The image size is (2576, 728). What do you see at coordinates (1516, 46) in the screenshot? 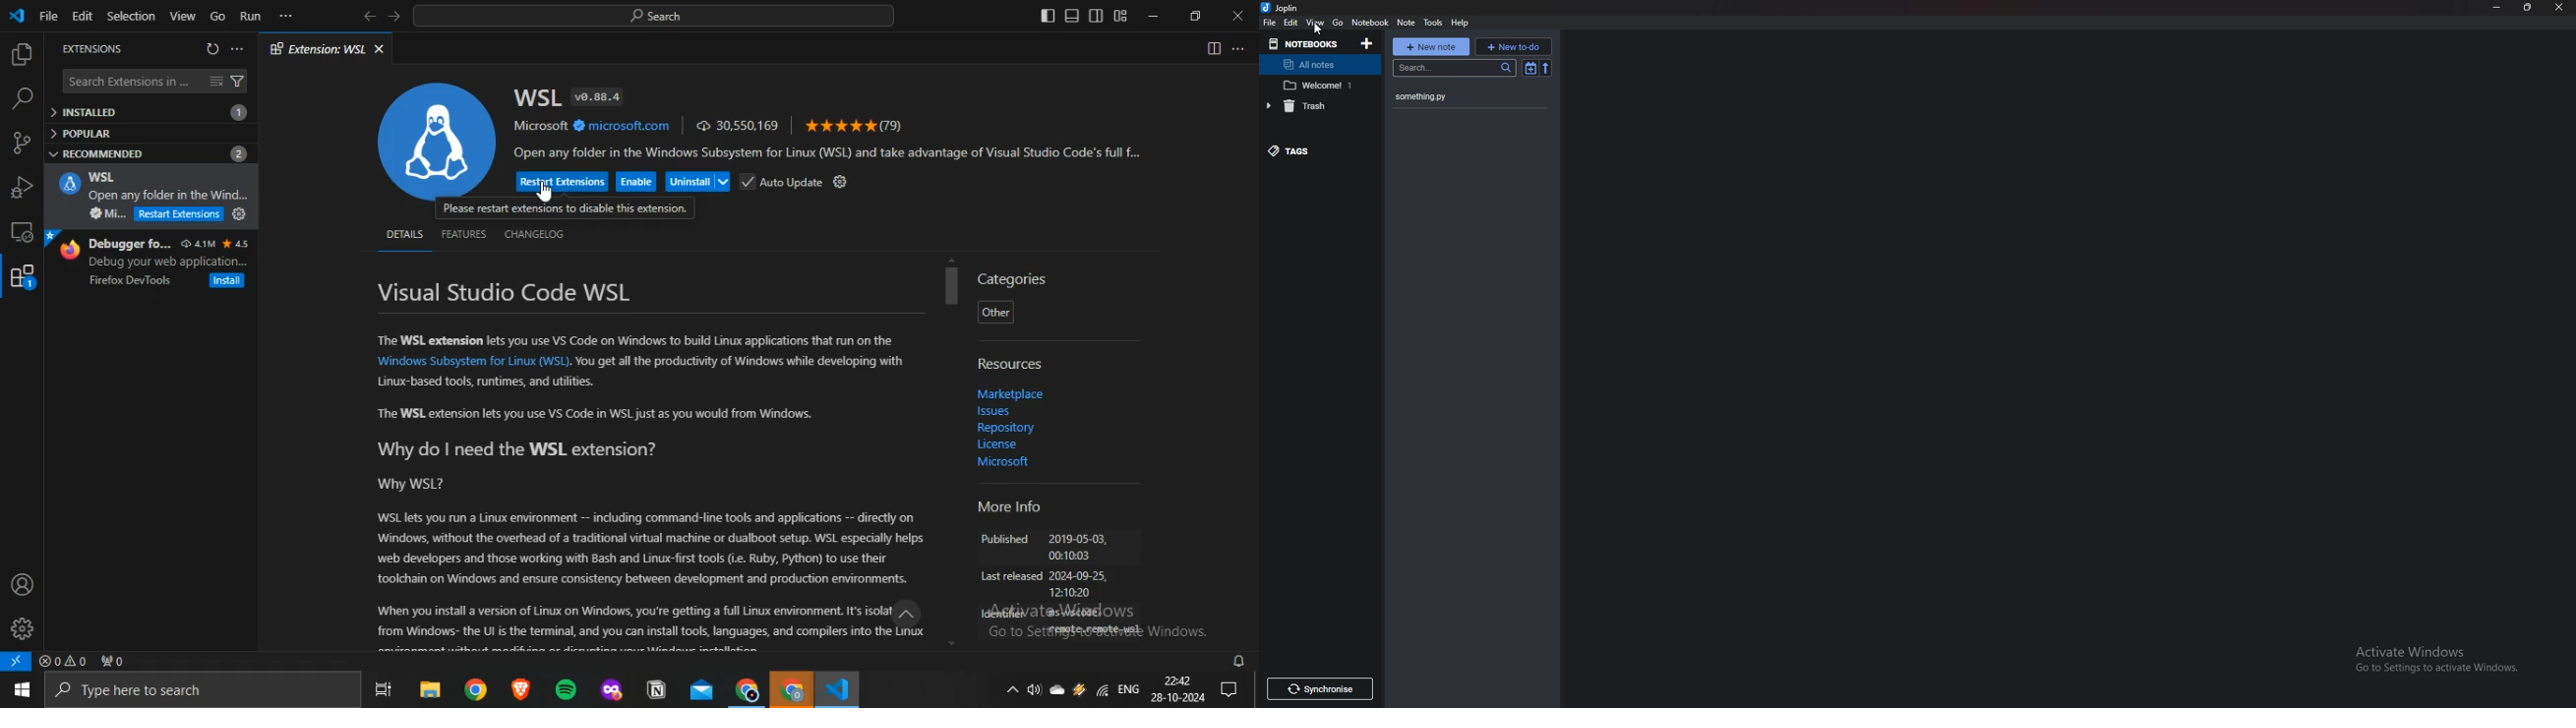
I see `new To do` at bounding box center [1516, 46].